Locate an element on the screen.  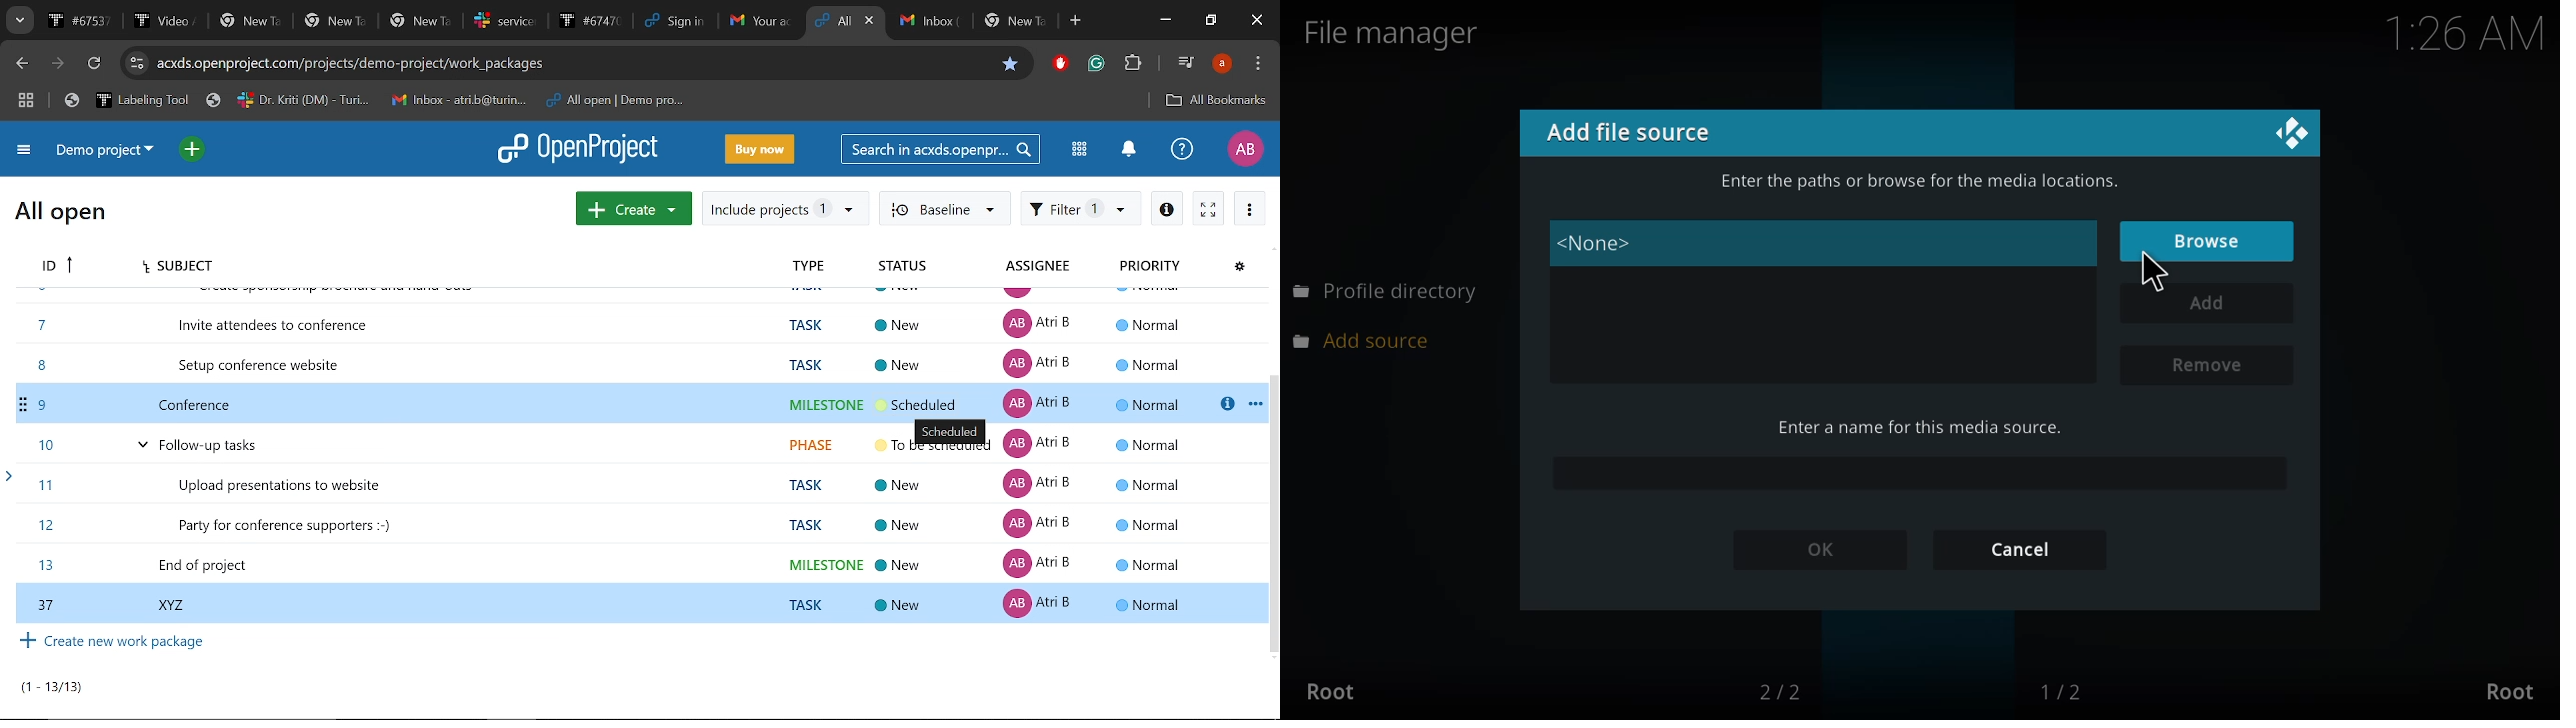
file manager is located at coordinates (1399, 33).